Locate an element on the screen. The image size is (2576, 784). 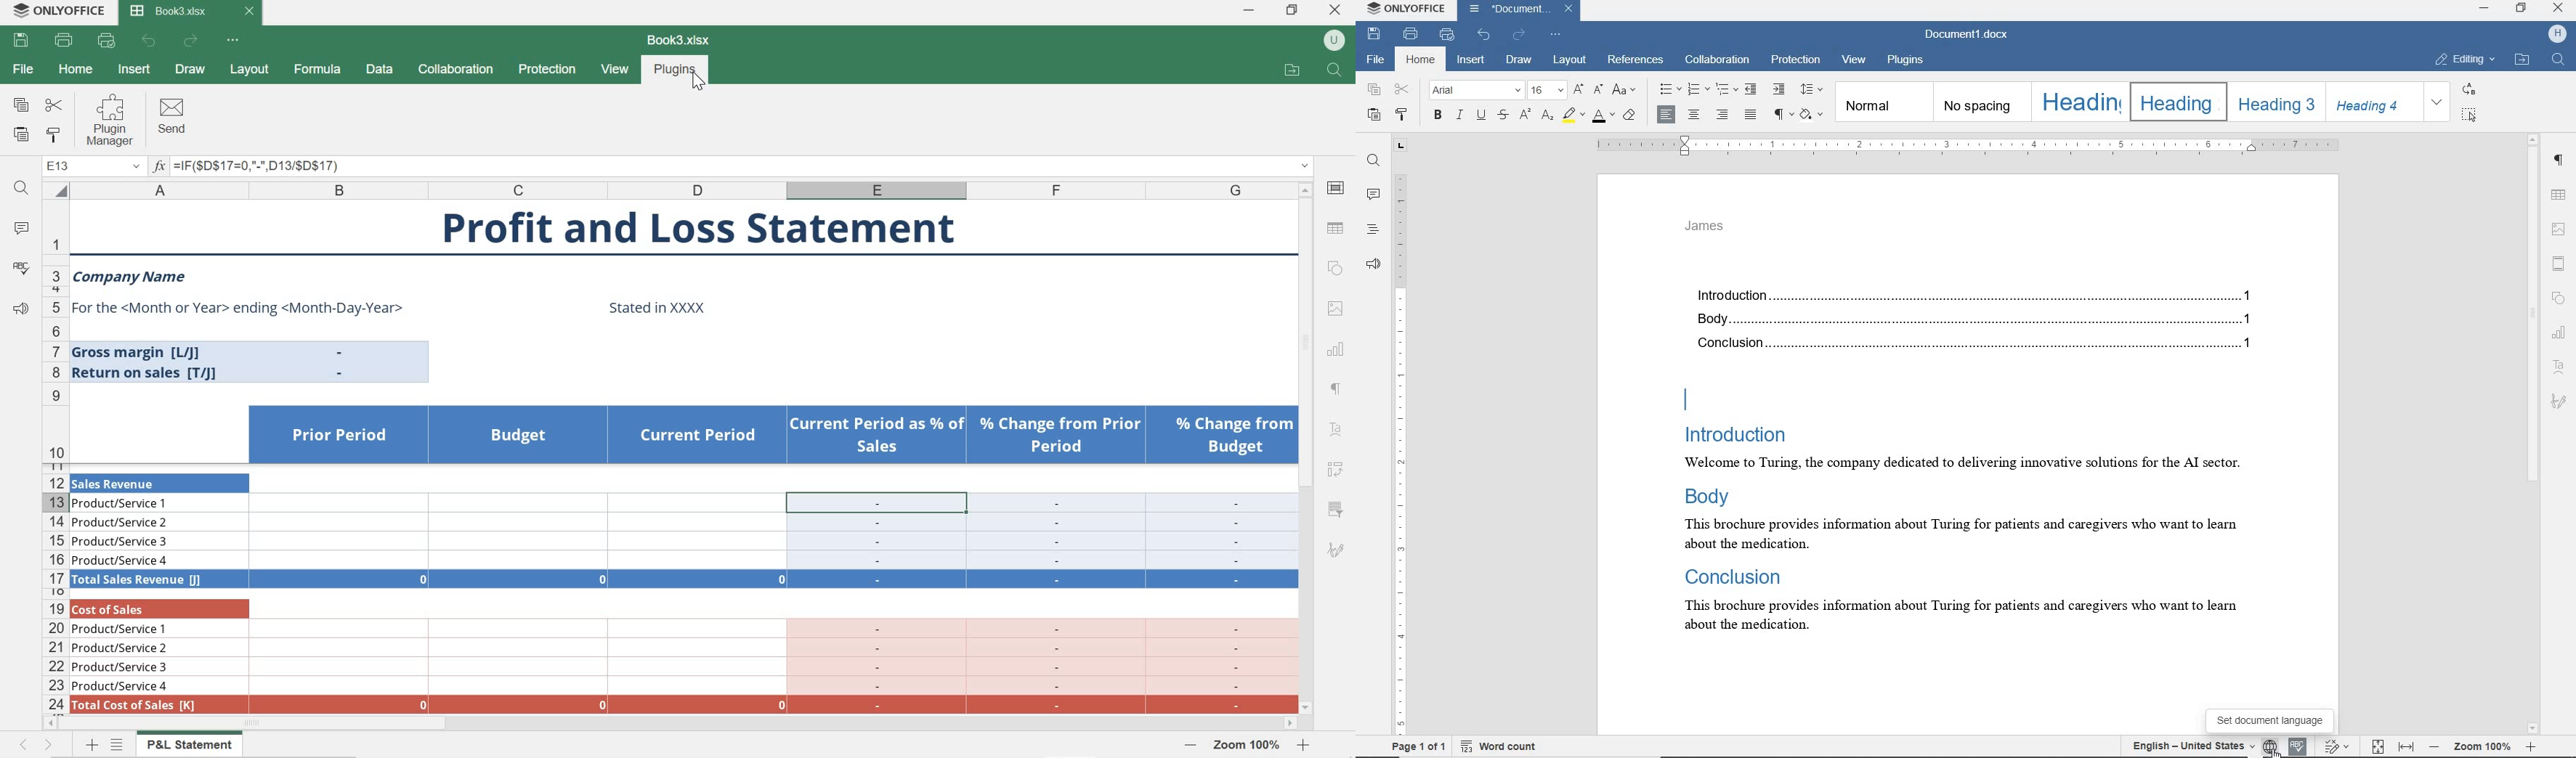
find is located at coordinates (1334, 68).